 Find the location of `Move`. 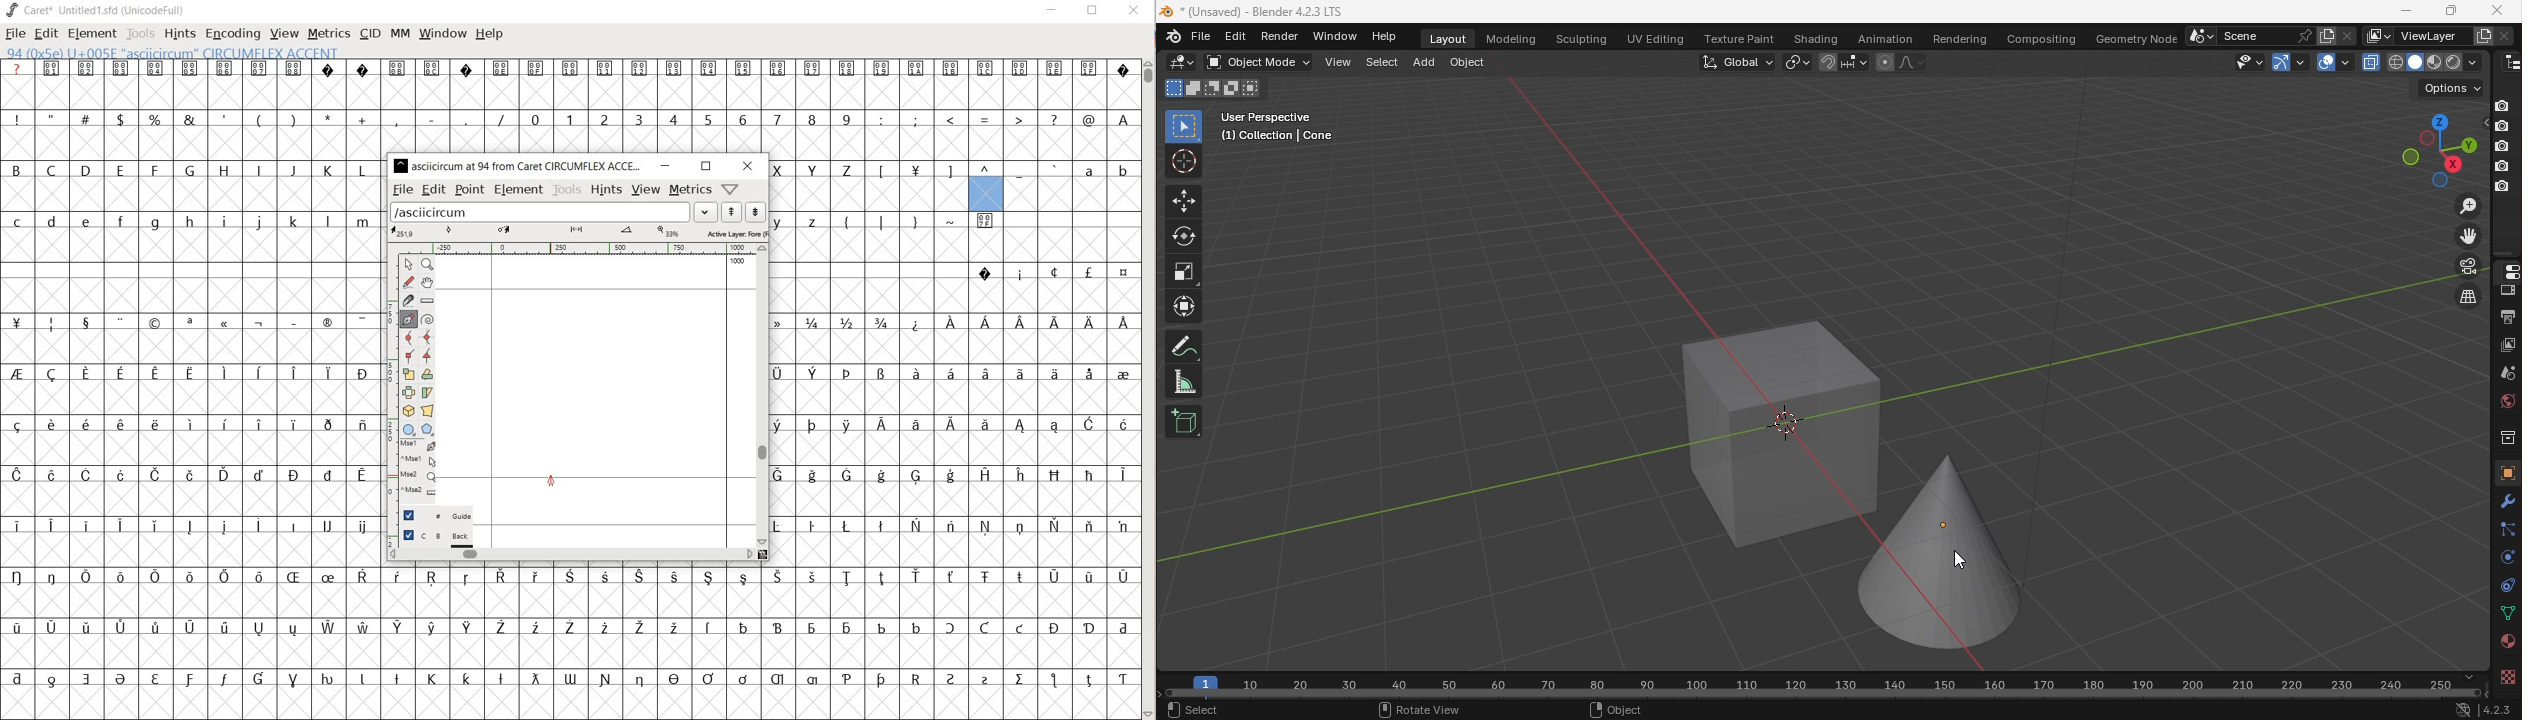

Move is located at coordinates (1183, 200).